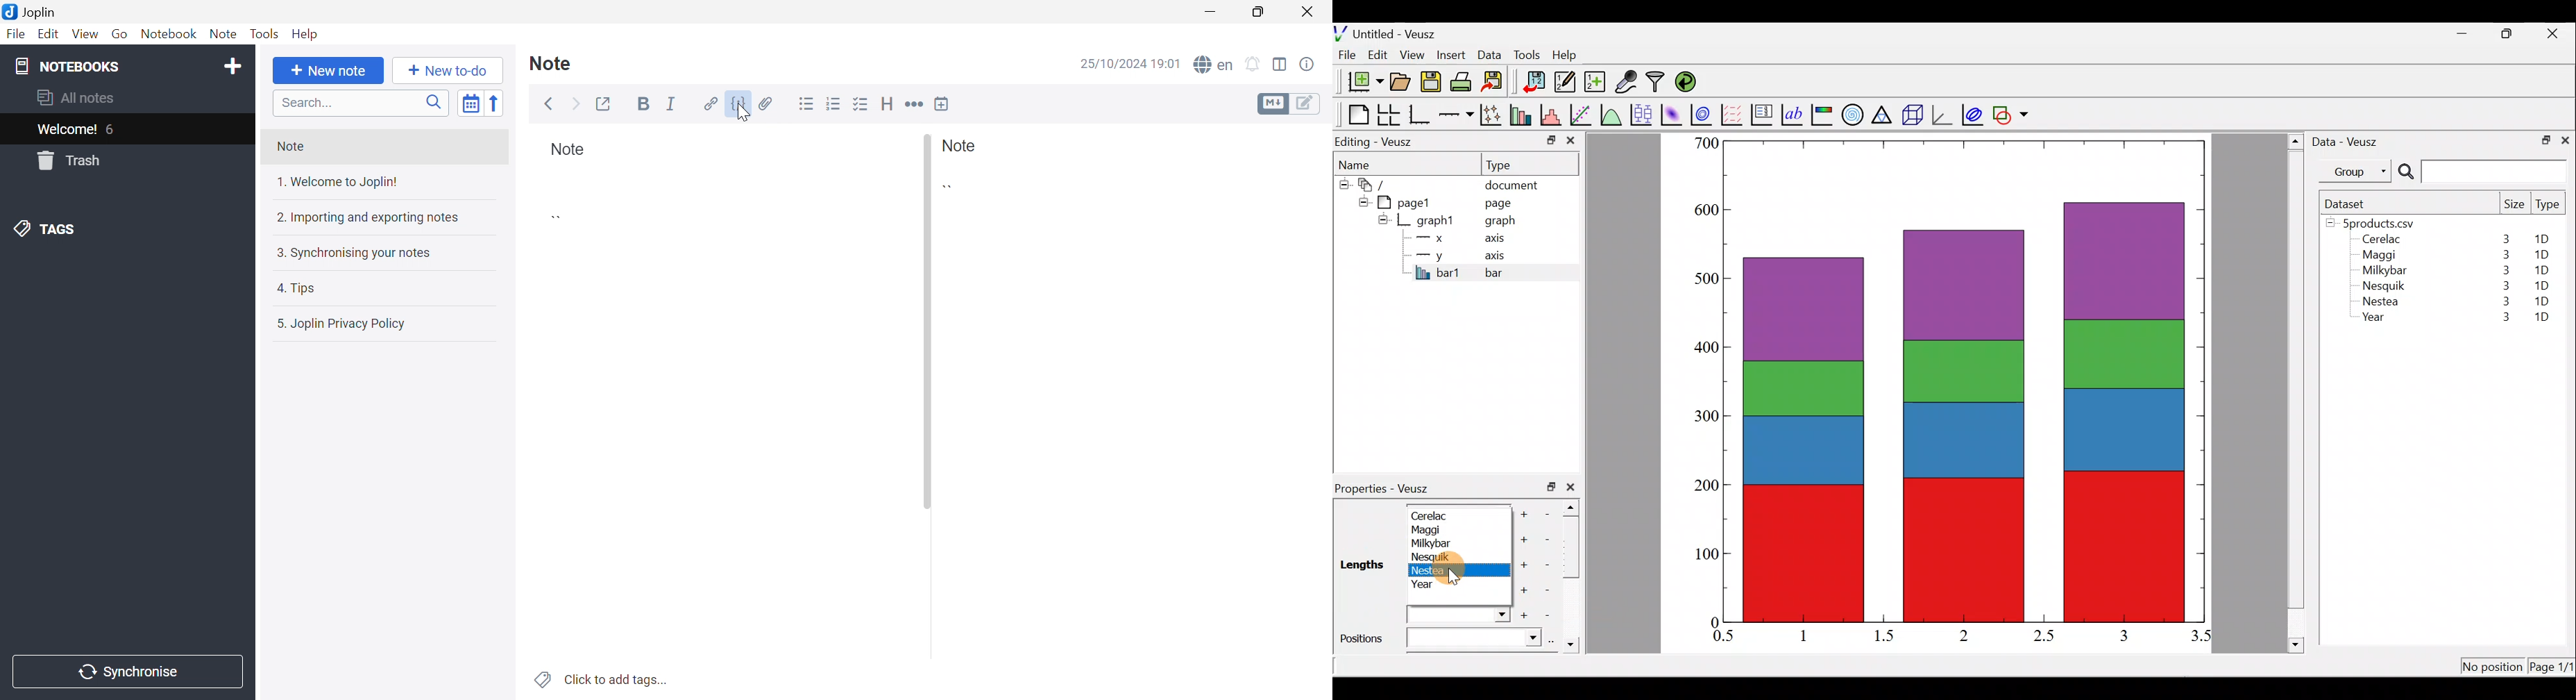 The image size is (2576, 700). Describe the element at coordinates (914, 106) in the screenshot. I see `Horizontal rule` at that location.